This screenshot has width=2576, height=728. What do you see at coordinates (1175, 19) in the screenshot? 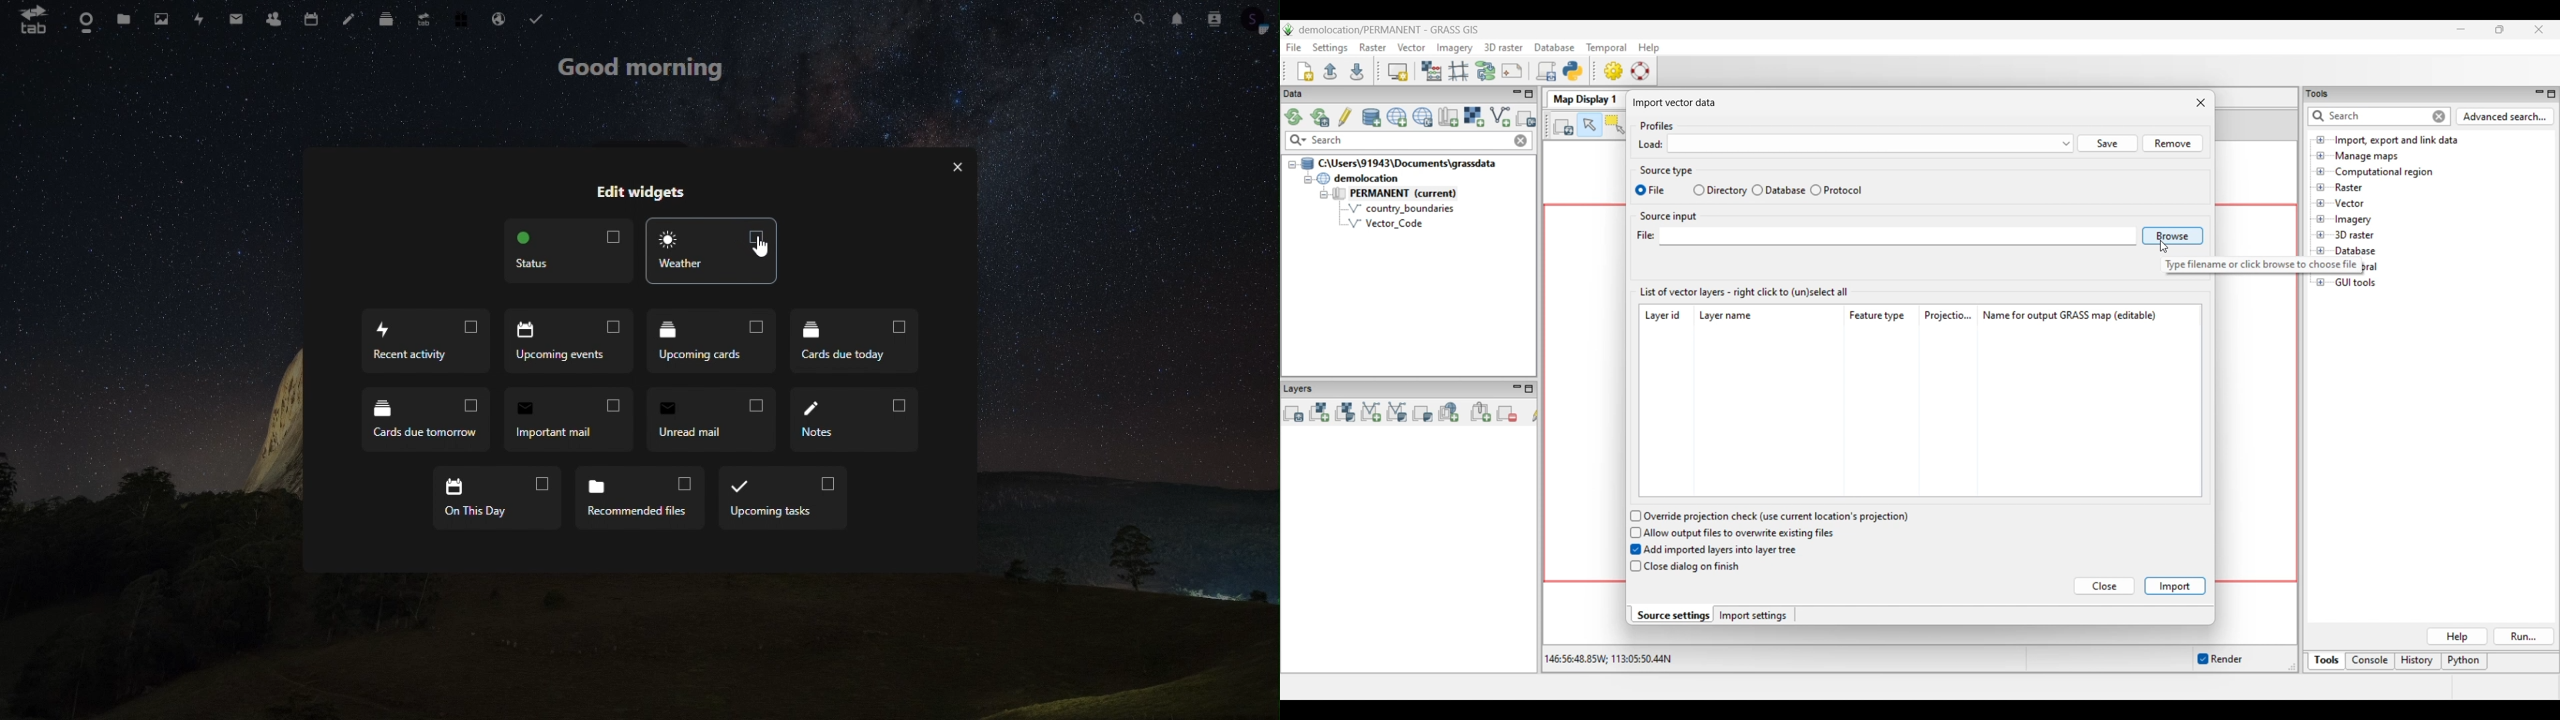
I see `notification` at bounding box center [1175, 19].